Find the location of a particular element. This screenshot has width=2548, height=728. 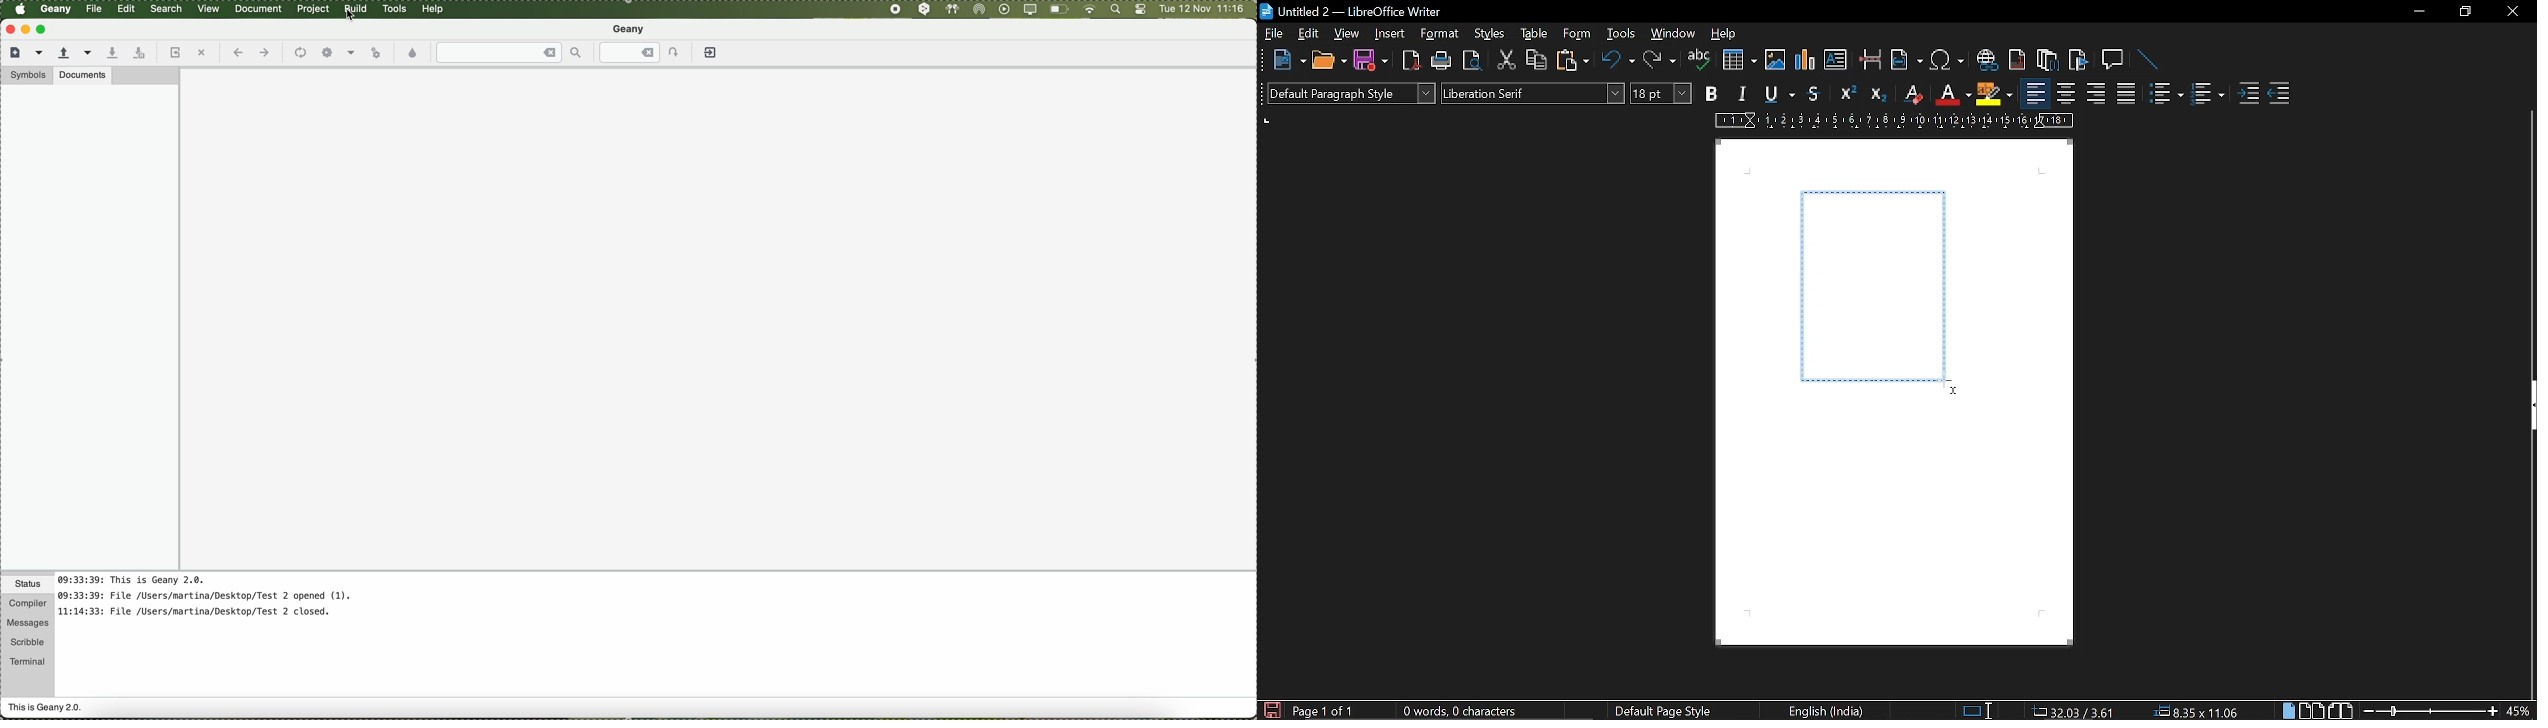

close is located at coordinates (2511, 13).